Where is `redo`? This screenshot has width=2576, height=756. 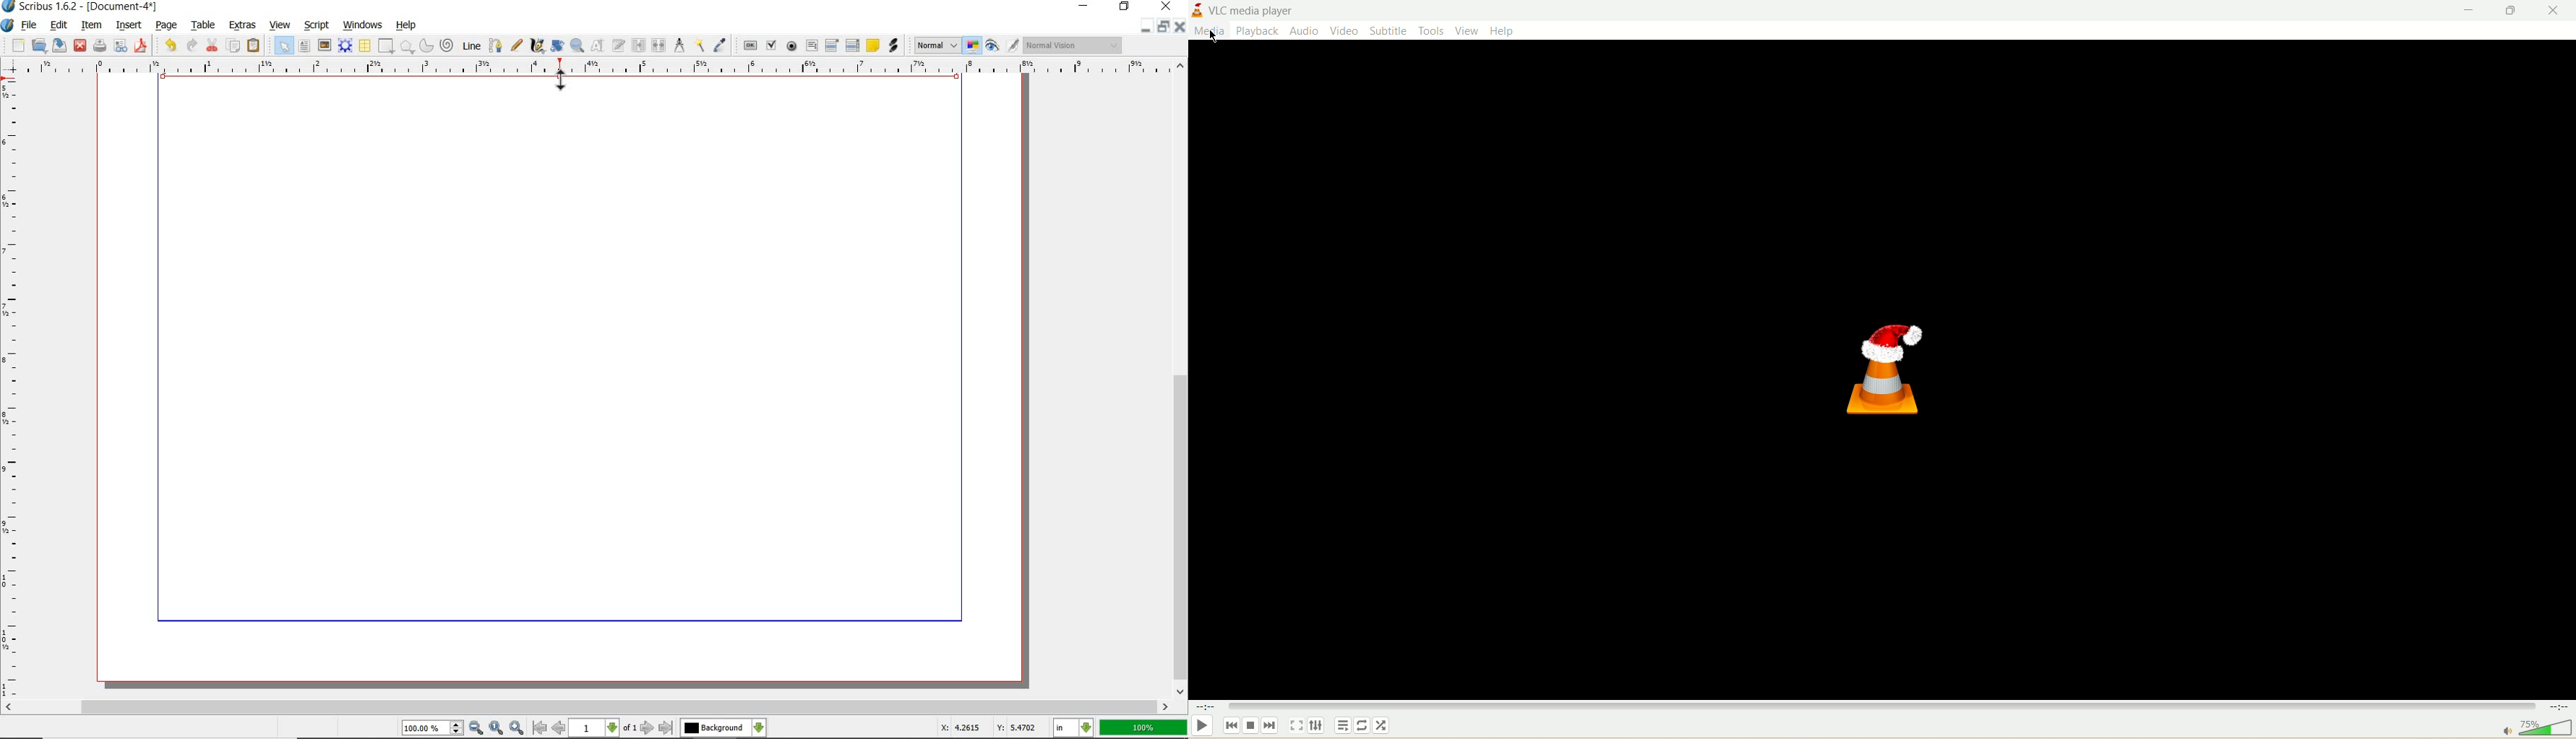 redo is located at coordinates (193, 45).